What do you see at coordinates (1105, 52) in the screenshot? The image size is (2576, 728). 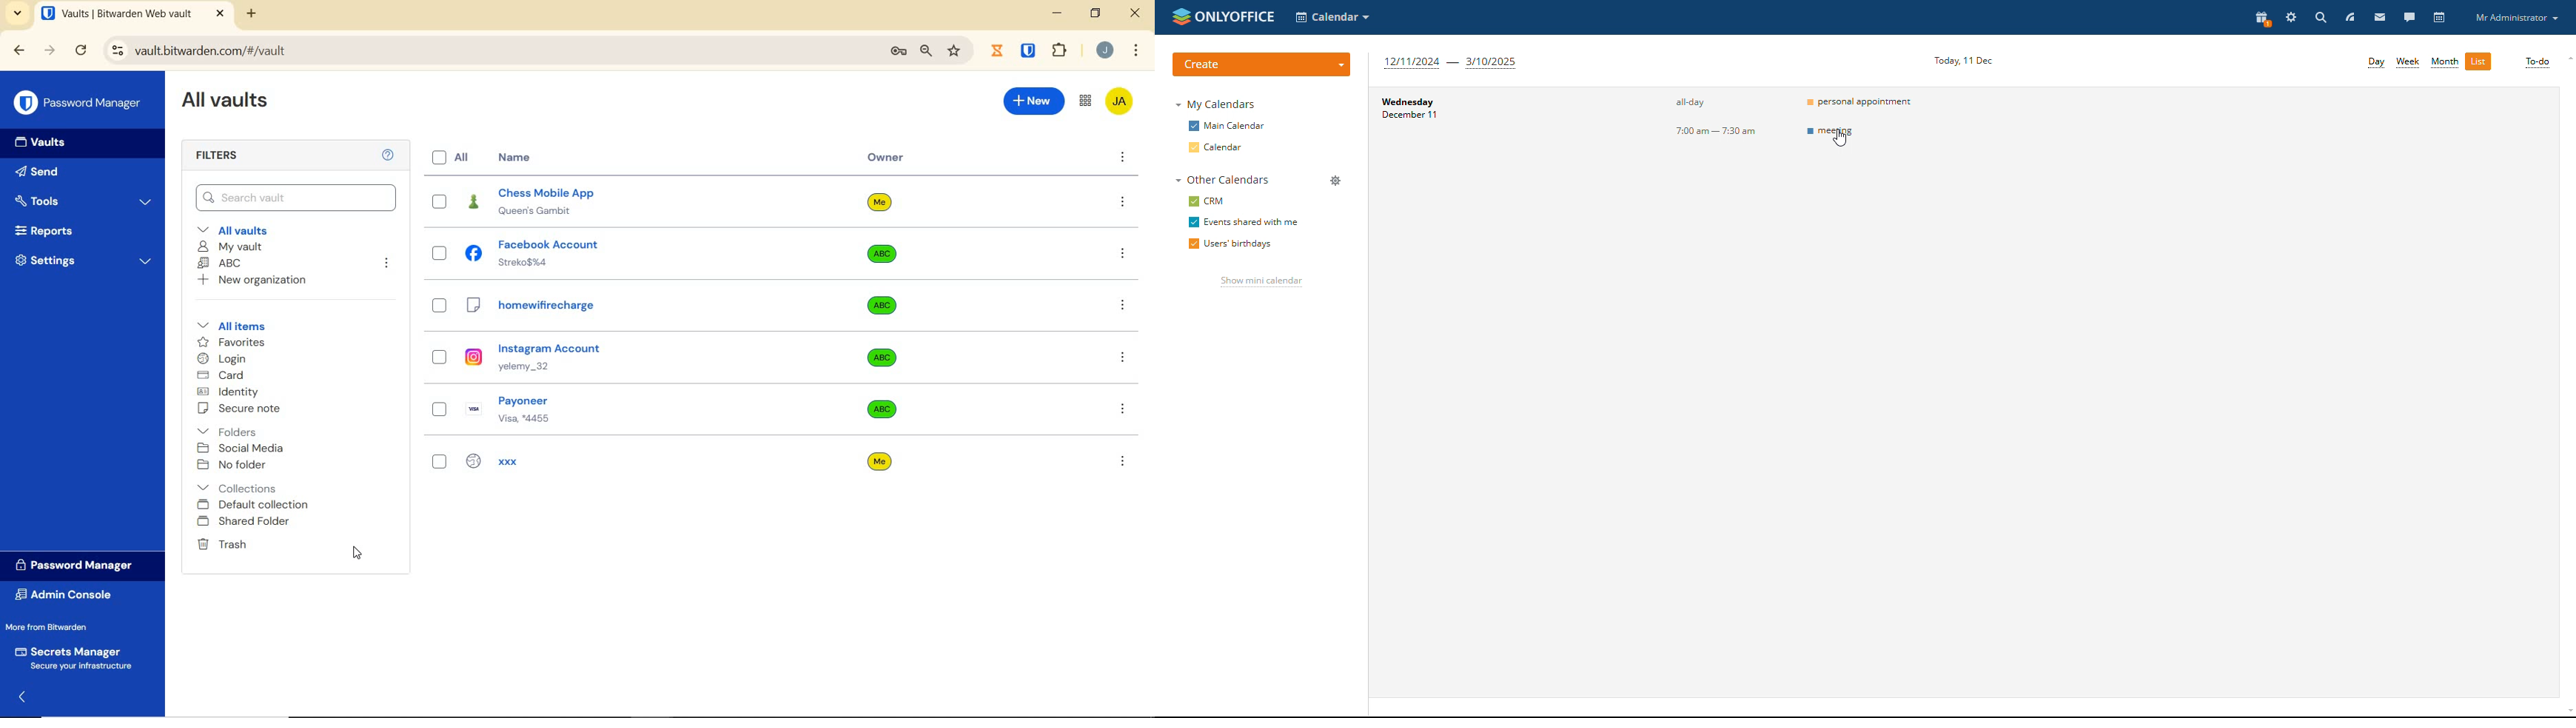 I see `Account` at bounding box center [1105, 52].